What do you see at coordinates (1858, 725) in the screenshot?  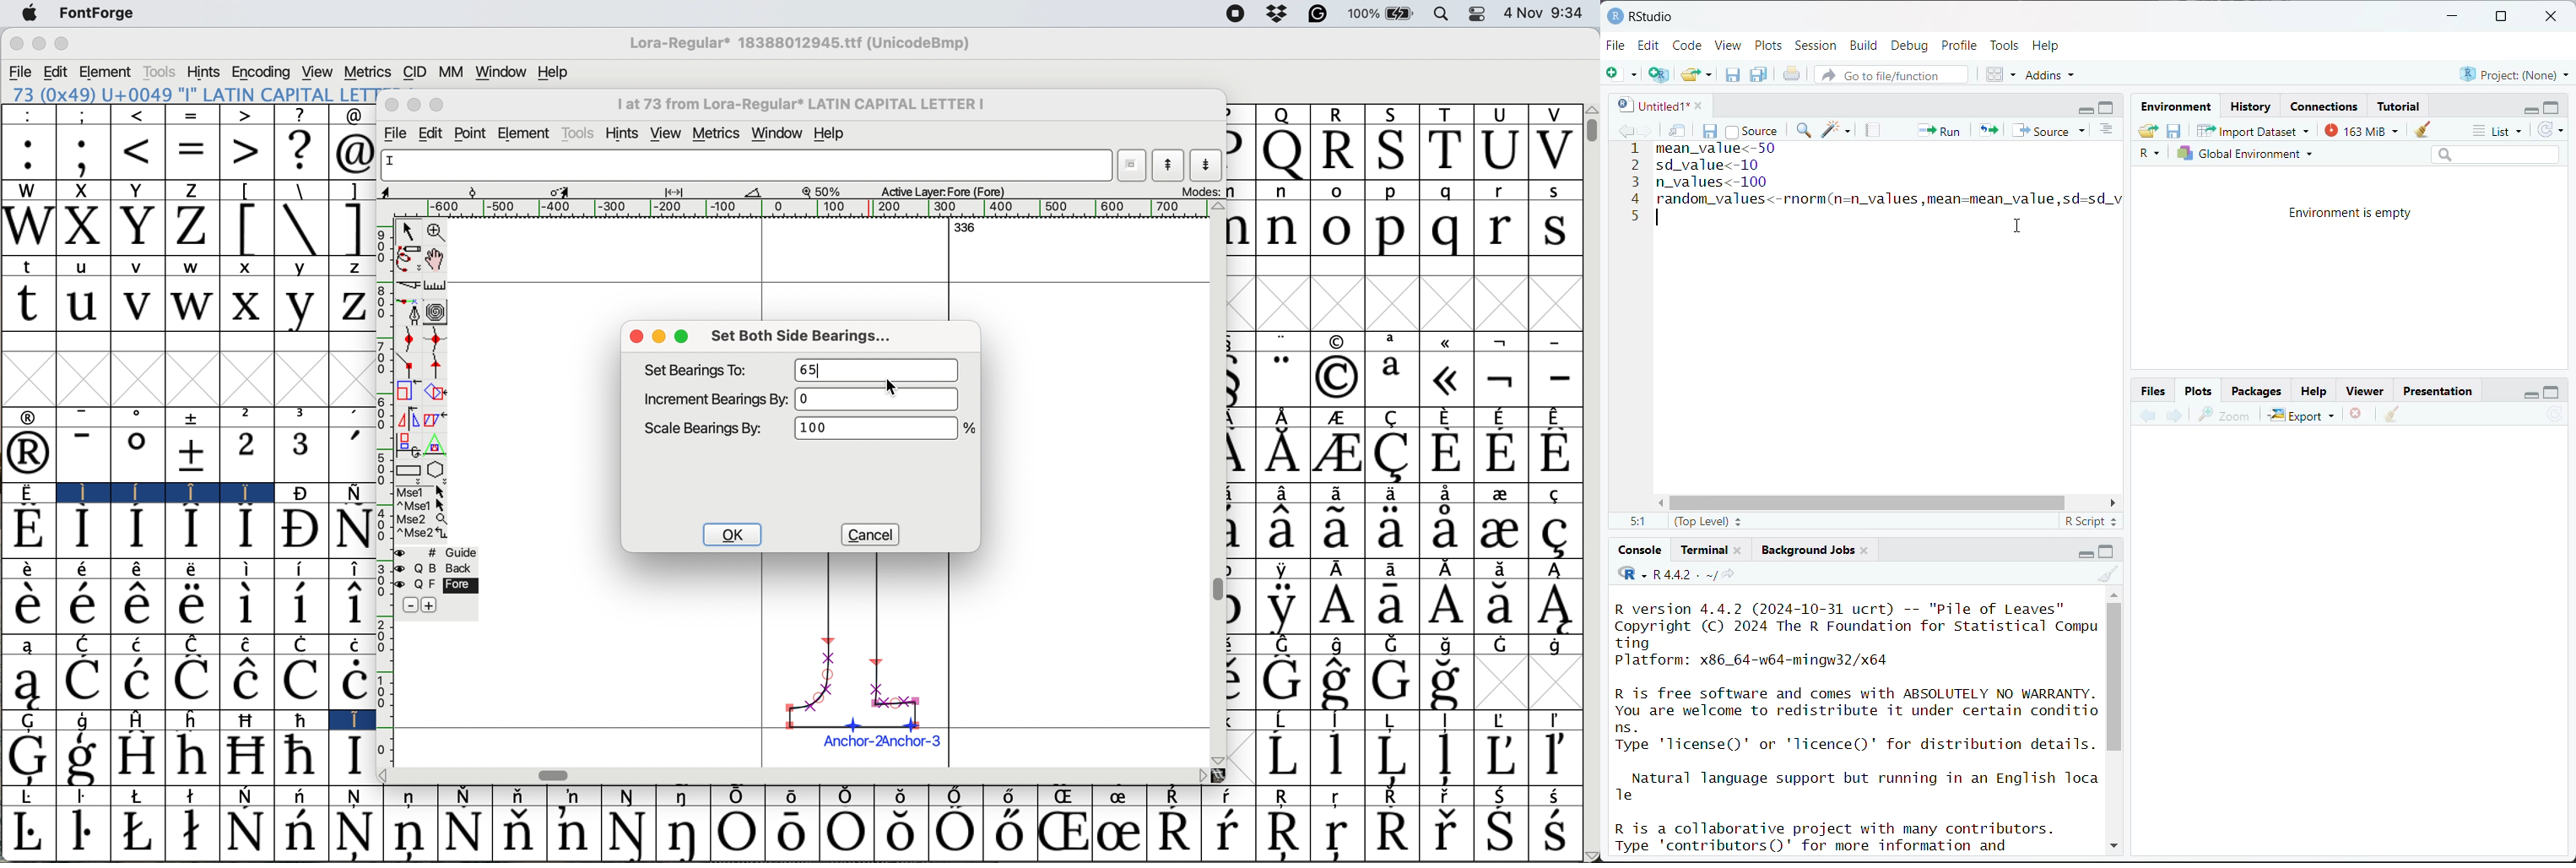 I see `R version 4.4.2 (2024-10-31 ucrt) -- "Pile of Leaves"

Copyright (C) 2024 The R Foundation for Statistical Compu

ting

Platform: x86_64-w64-mingw32/x64

R is free software and comes with ABSOLUTELY NO WARRANTY.

You are welcome to redistribute it under certain conditio

ns.

Type 'license()' or 'licence()' for distribution details.
Natural language support but running in an English Toca

Te

R is a collaborative project with many contributors.

Type 'contributors()' for more information and` at bounding box center [1858, 725].